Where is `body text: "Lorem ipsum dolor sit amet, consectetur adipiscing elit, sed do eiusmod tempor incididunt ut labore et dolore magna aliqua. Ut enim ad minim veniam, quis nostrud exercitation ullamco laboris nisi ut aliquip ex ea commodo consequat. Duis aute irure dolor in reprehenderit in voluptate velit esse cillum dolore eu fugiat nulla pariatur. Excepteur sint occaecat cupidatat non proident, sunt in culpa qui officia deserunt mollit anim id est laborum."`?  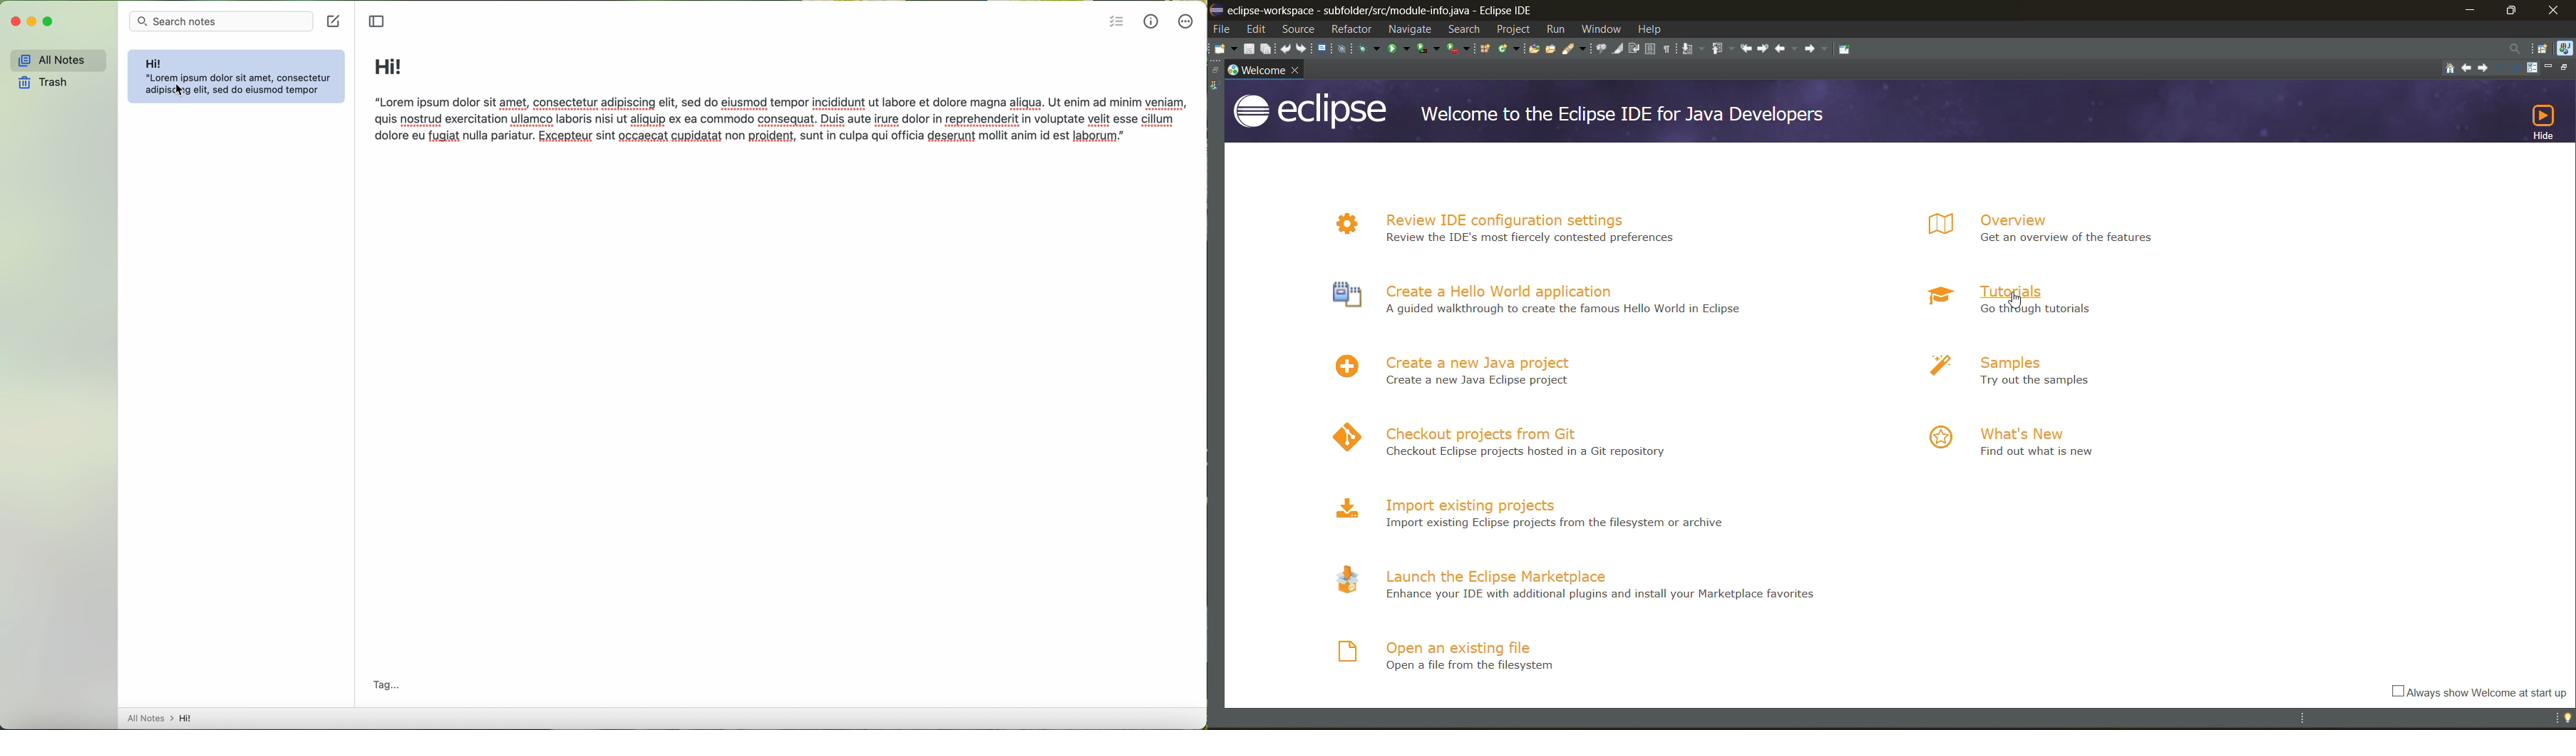
body text: "Lorem ipsum dolor sit amet, consectetur adipiscing elit, sed do eiusmod tempor incididunt ut labore et dolore magna aliqua. Ut enim ad minim veniam, quis nostrud exercitation ullamco laboris nisi ut aliquip ex ea commodo consequat. Duis aute irure dolor in reprehenderit in voluptate velit esse cillum dolore eu fugiat nulla pariatur. Excepteur sint occaecat cupidatat non proident, sunt in culpa qui officia deserunt mollit anim id est laborum." is located at coordinates (782, 123).